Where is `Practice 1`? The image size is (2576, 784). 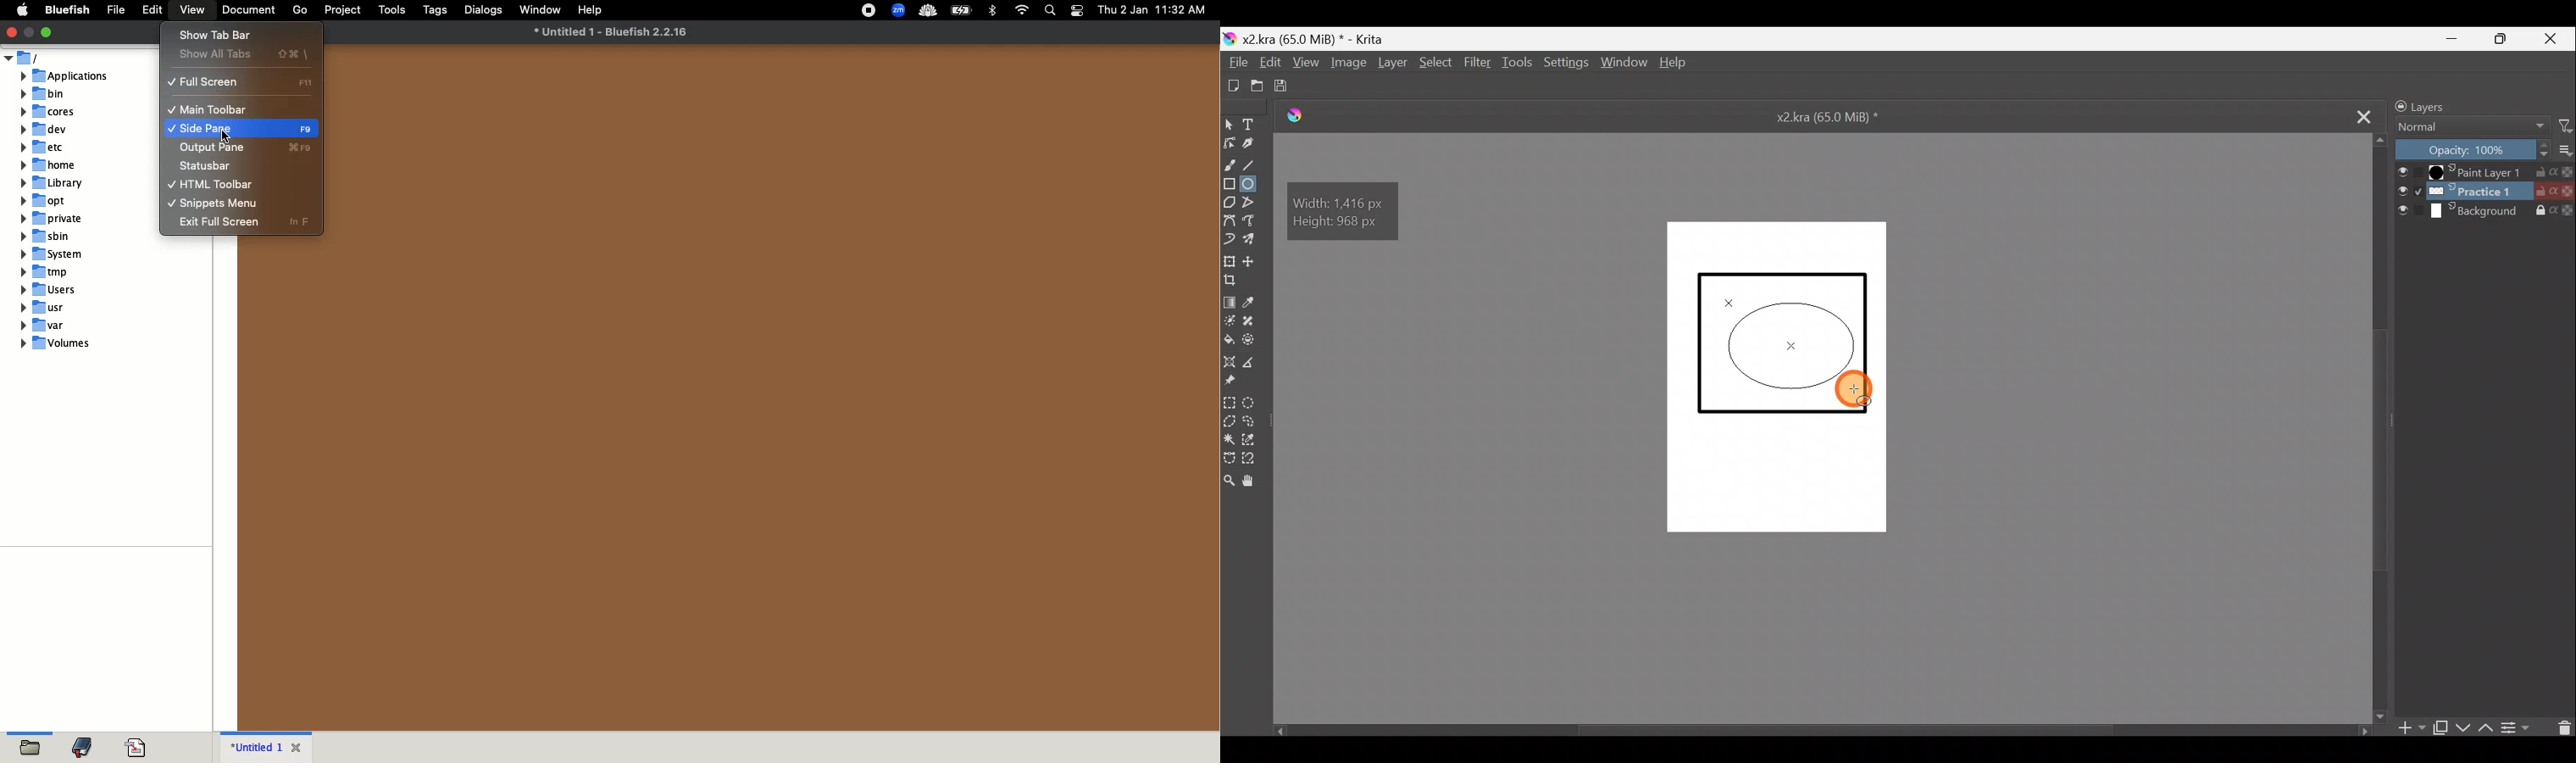
Practice 1 is located at coordinates (2486, 191).